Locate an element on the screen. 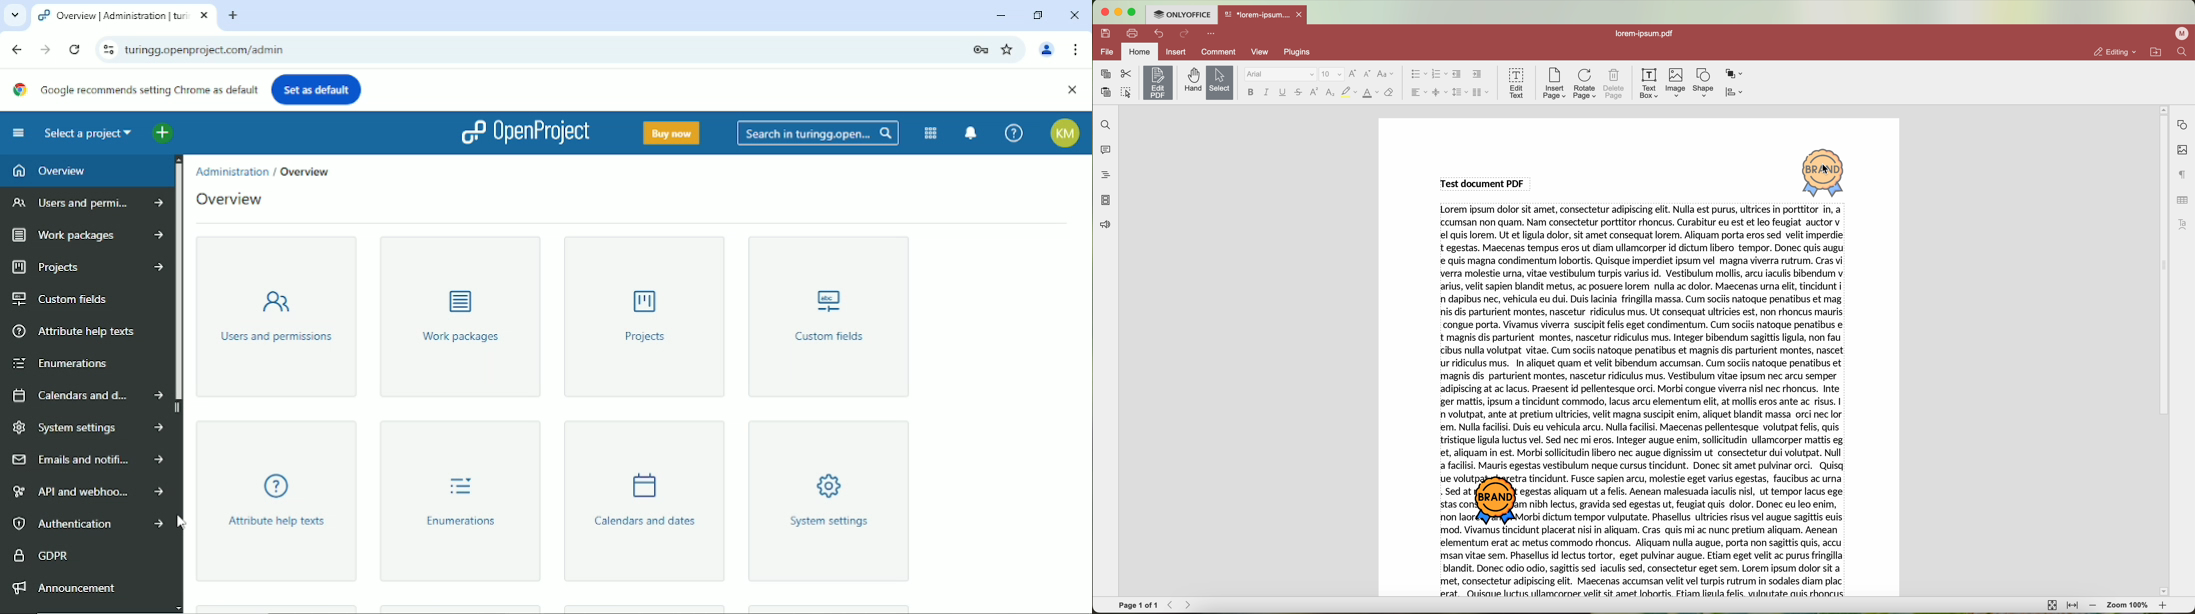 This screenshot has width=2212, height=616. Calendars and dates is located at coordinates (87, 393).